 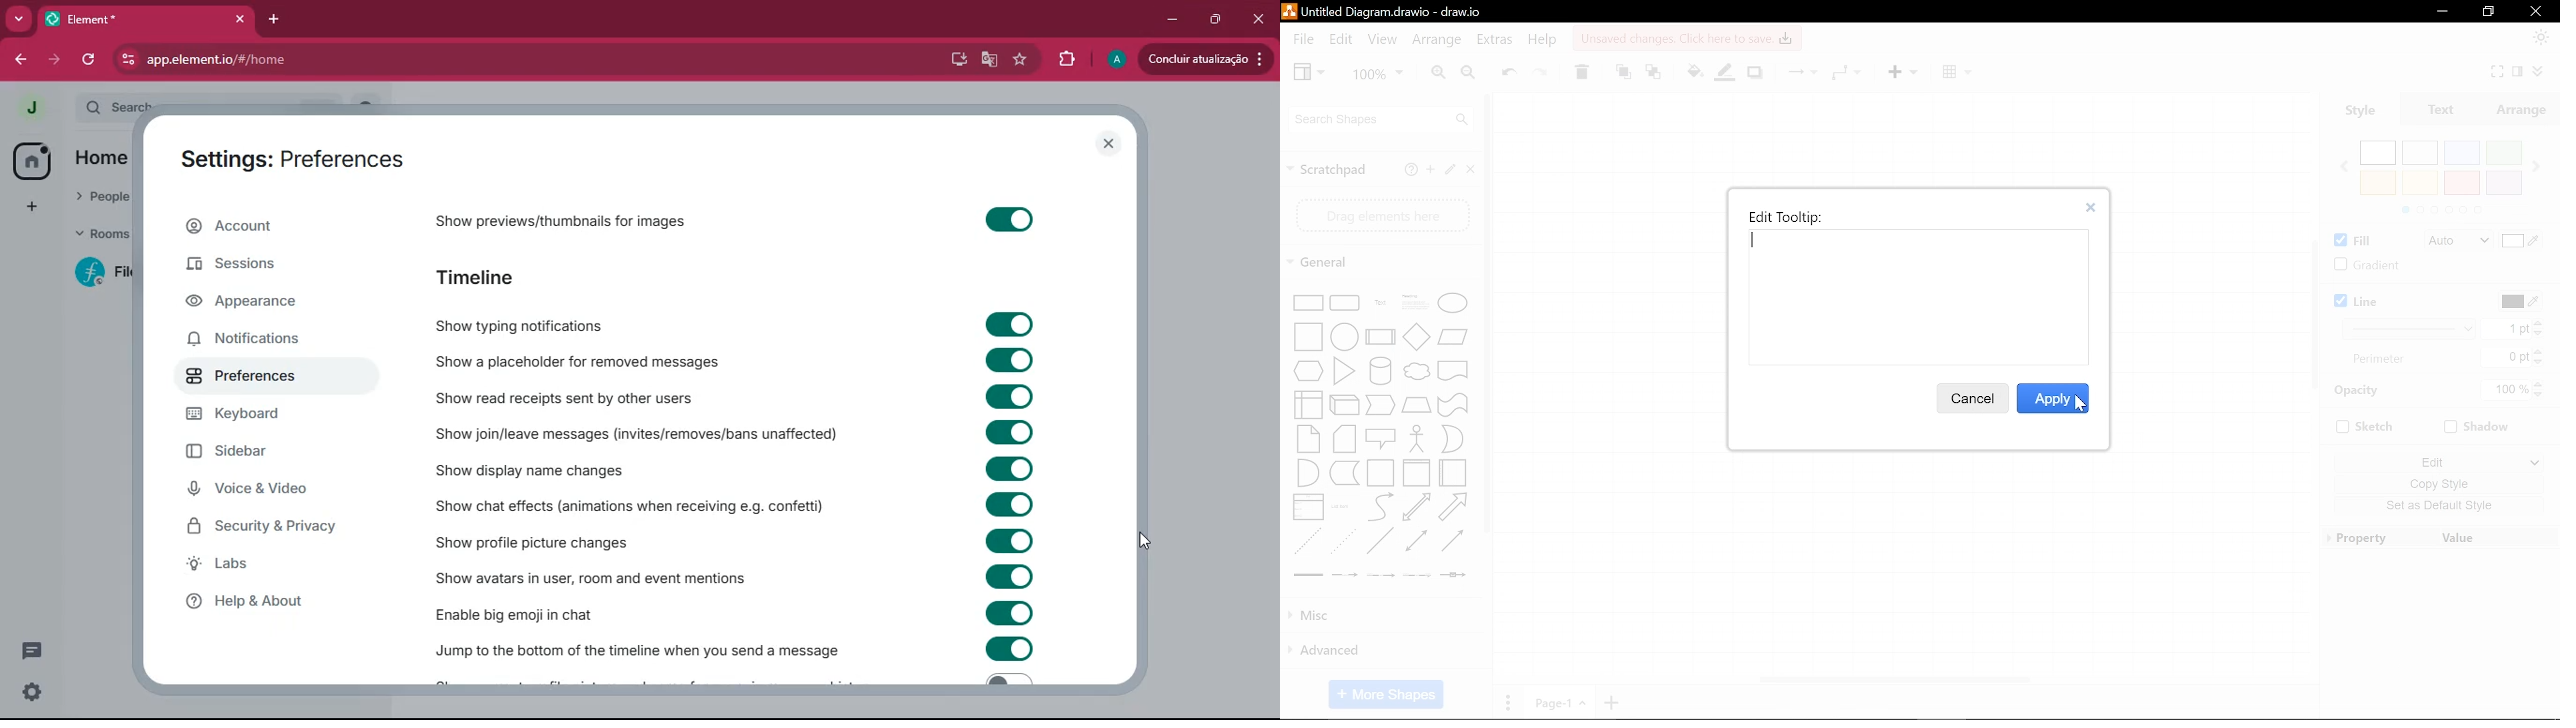 What do you see at coordinates (588, 326) in the screenshot?
I see `show typing notifications` at bounding box center [588, 326].